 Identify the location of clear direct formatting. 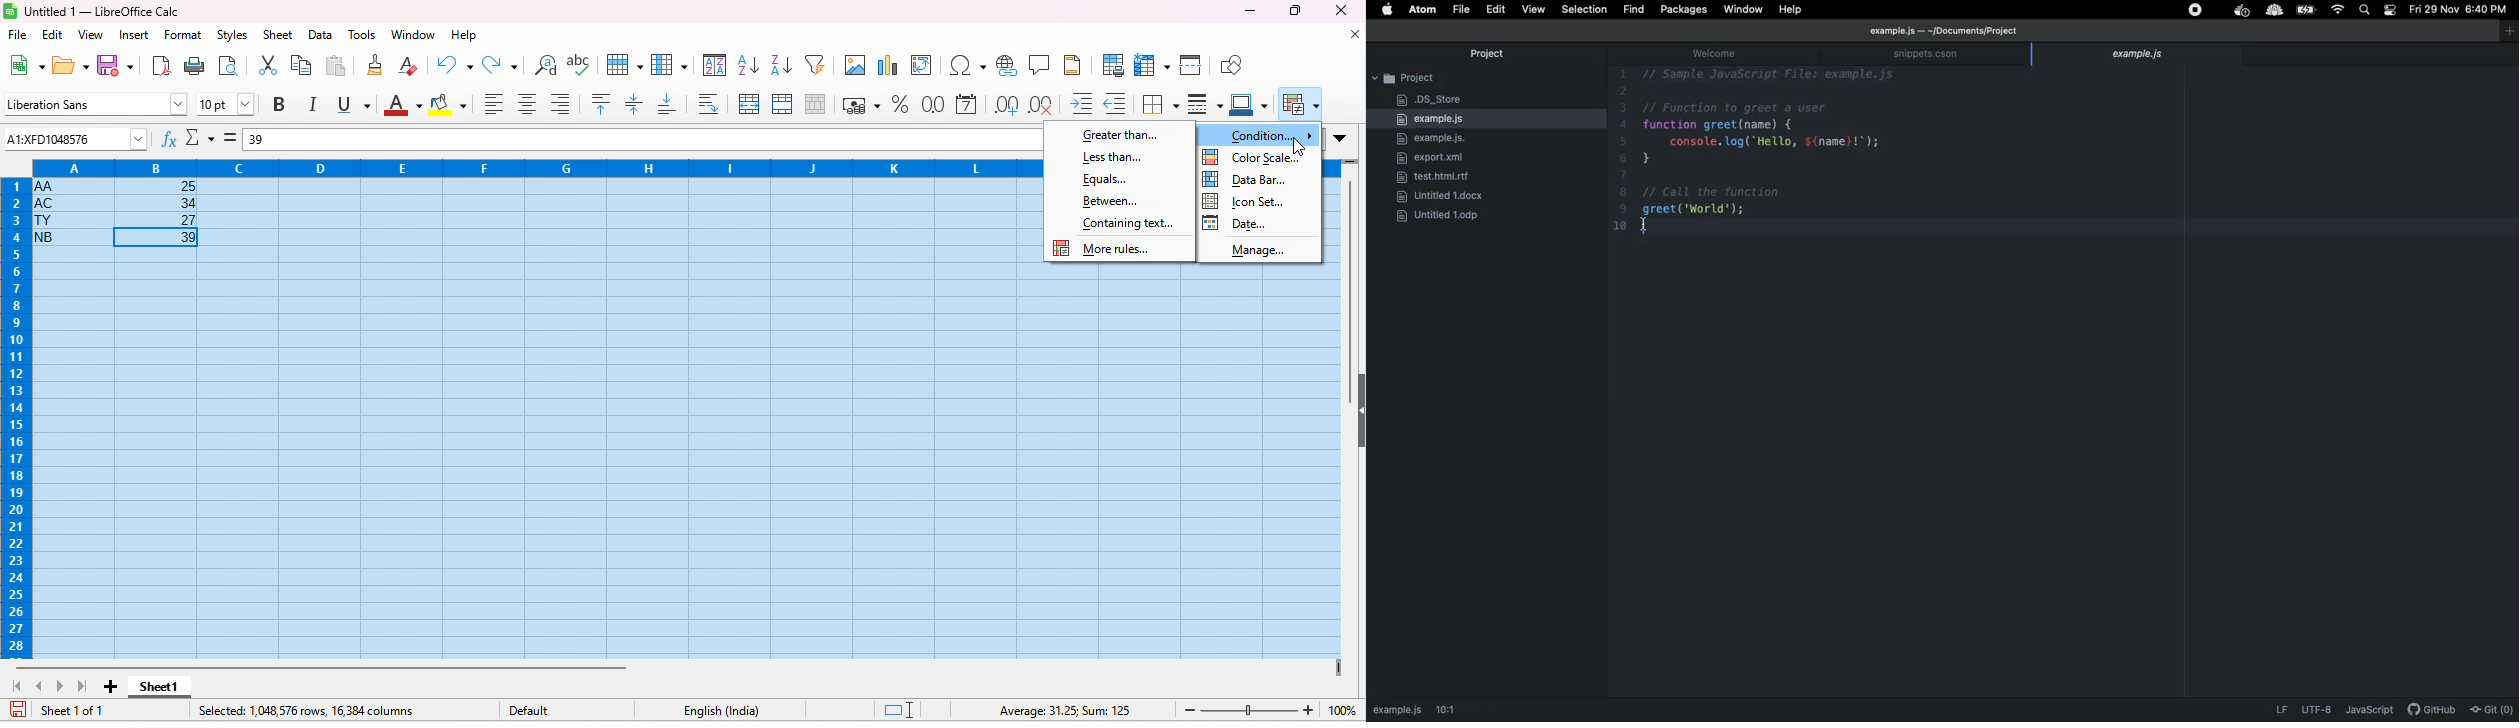
(408, 64).